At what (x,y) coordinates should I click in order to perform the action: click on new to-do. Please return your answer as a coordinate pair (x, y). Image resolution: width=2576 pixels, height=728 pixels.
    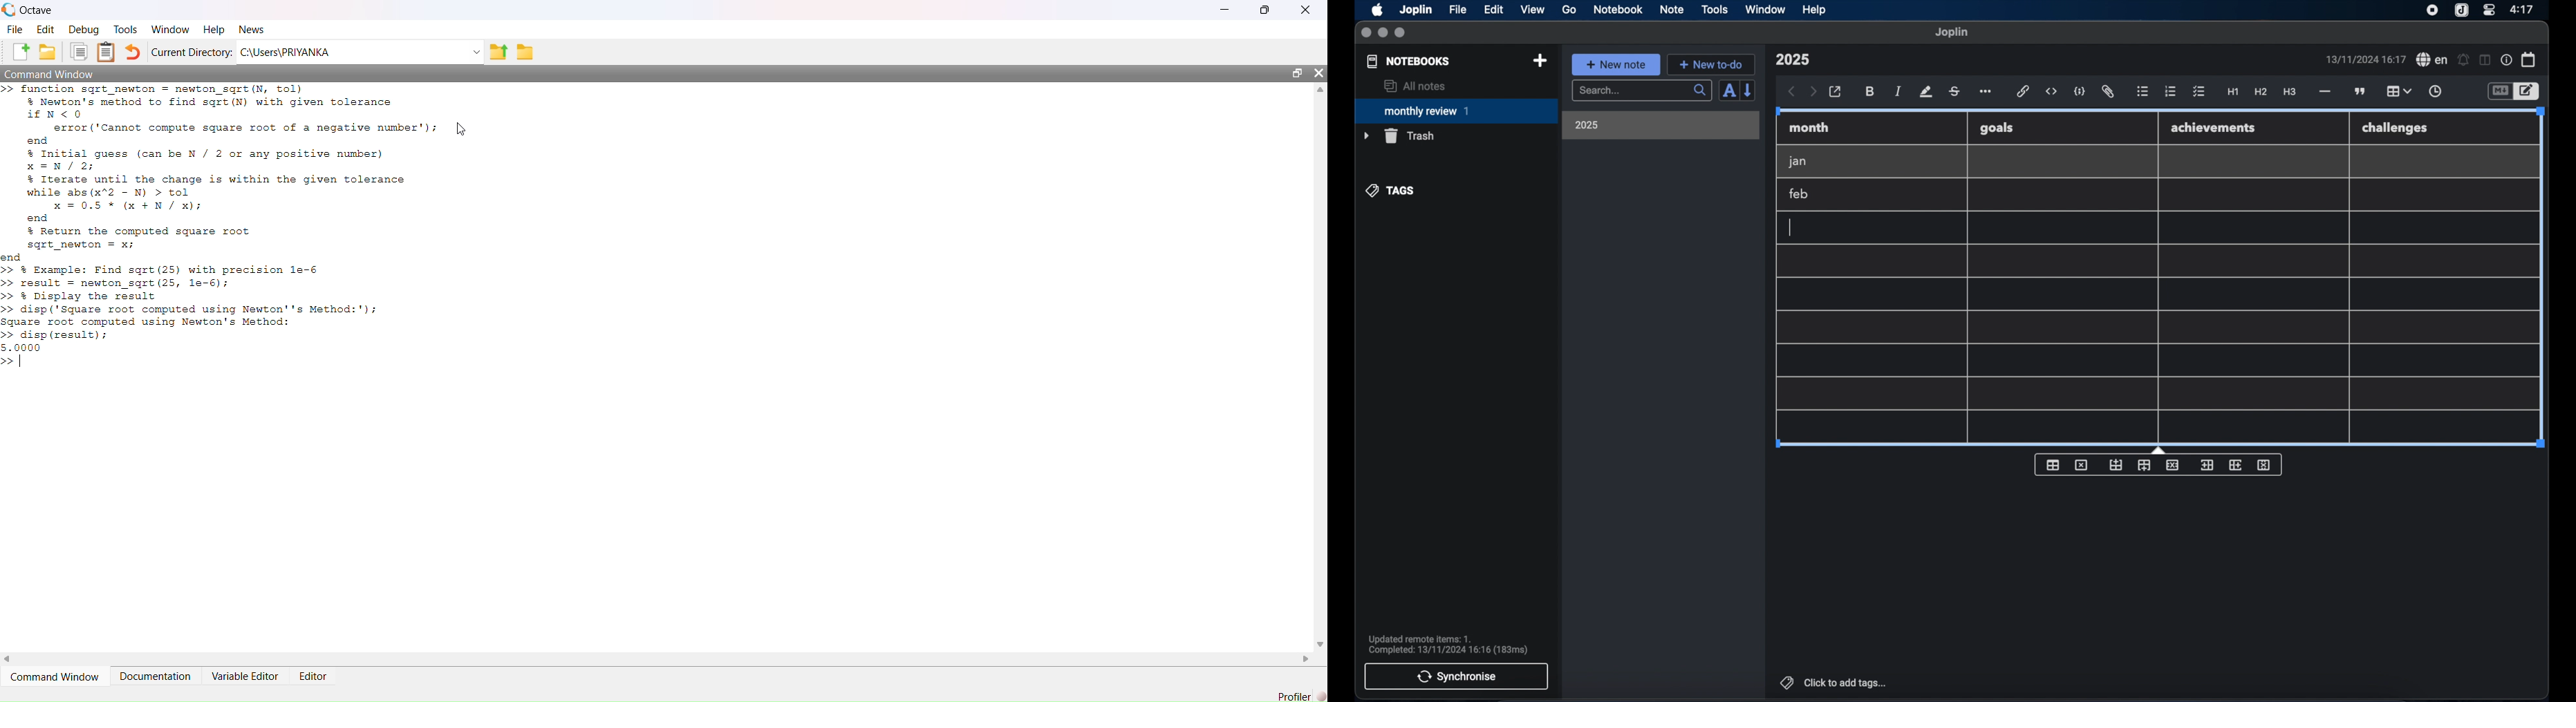
    Looking at the image, I should click on (1712, 64).